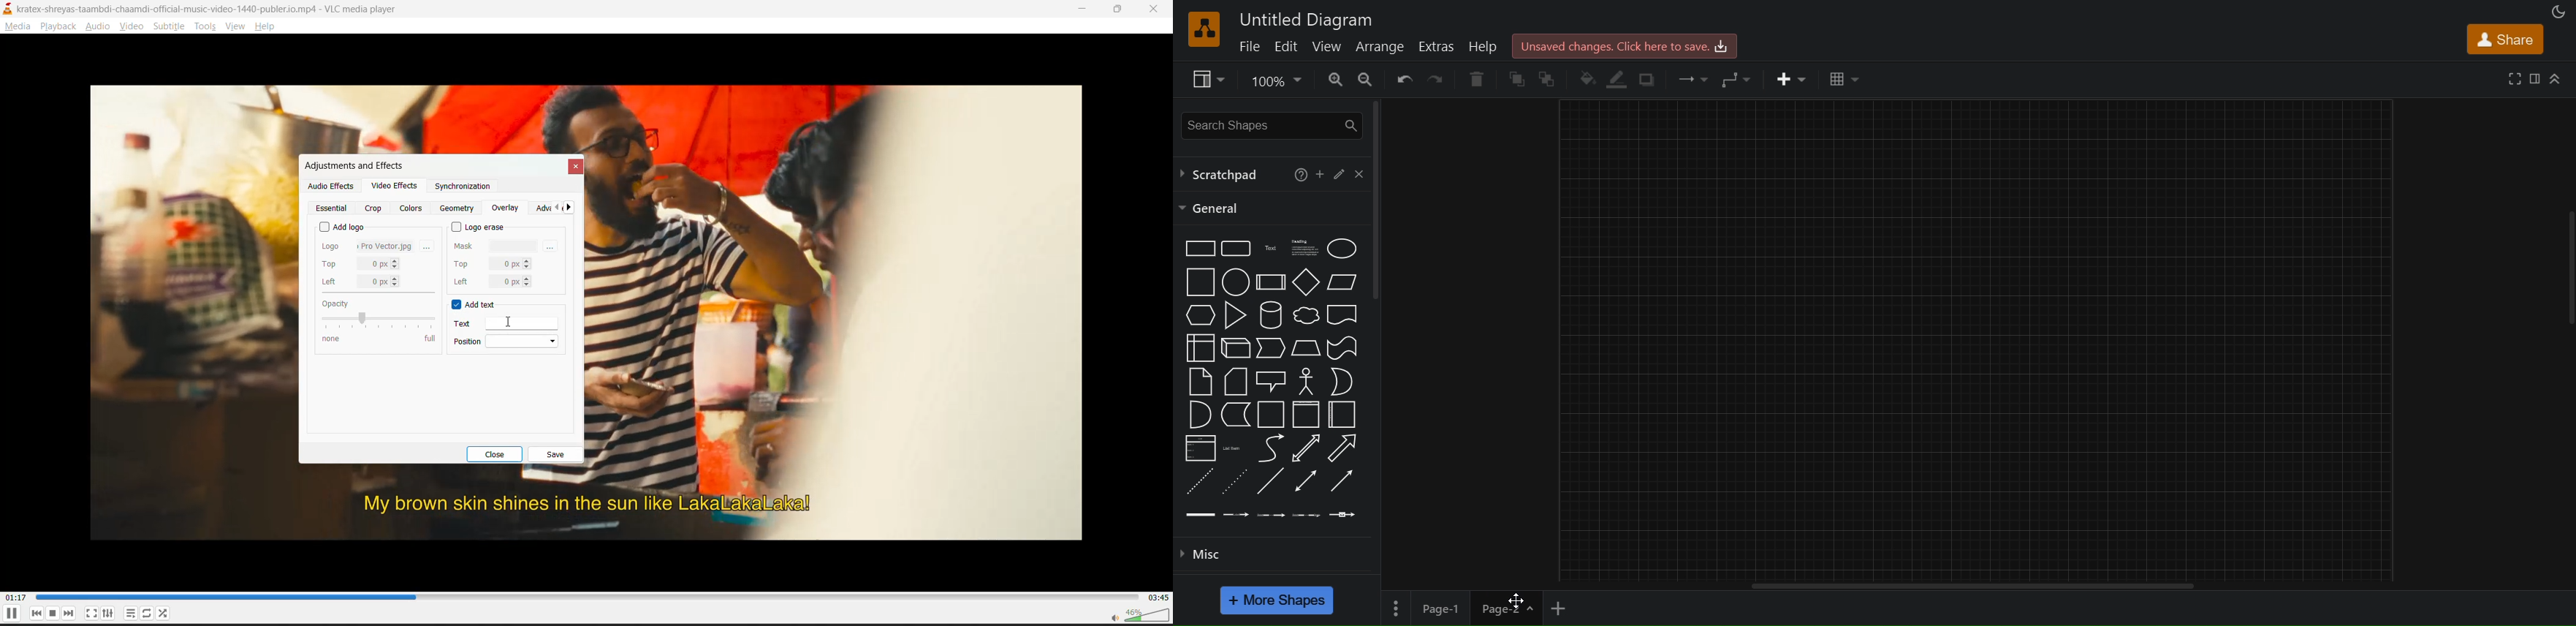 Image resolution: width=2576 pixels, height=644 pixels. Describe the element at coordinates (1236, 248) in the screenshot. I see `rounded rectangle` at that location.